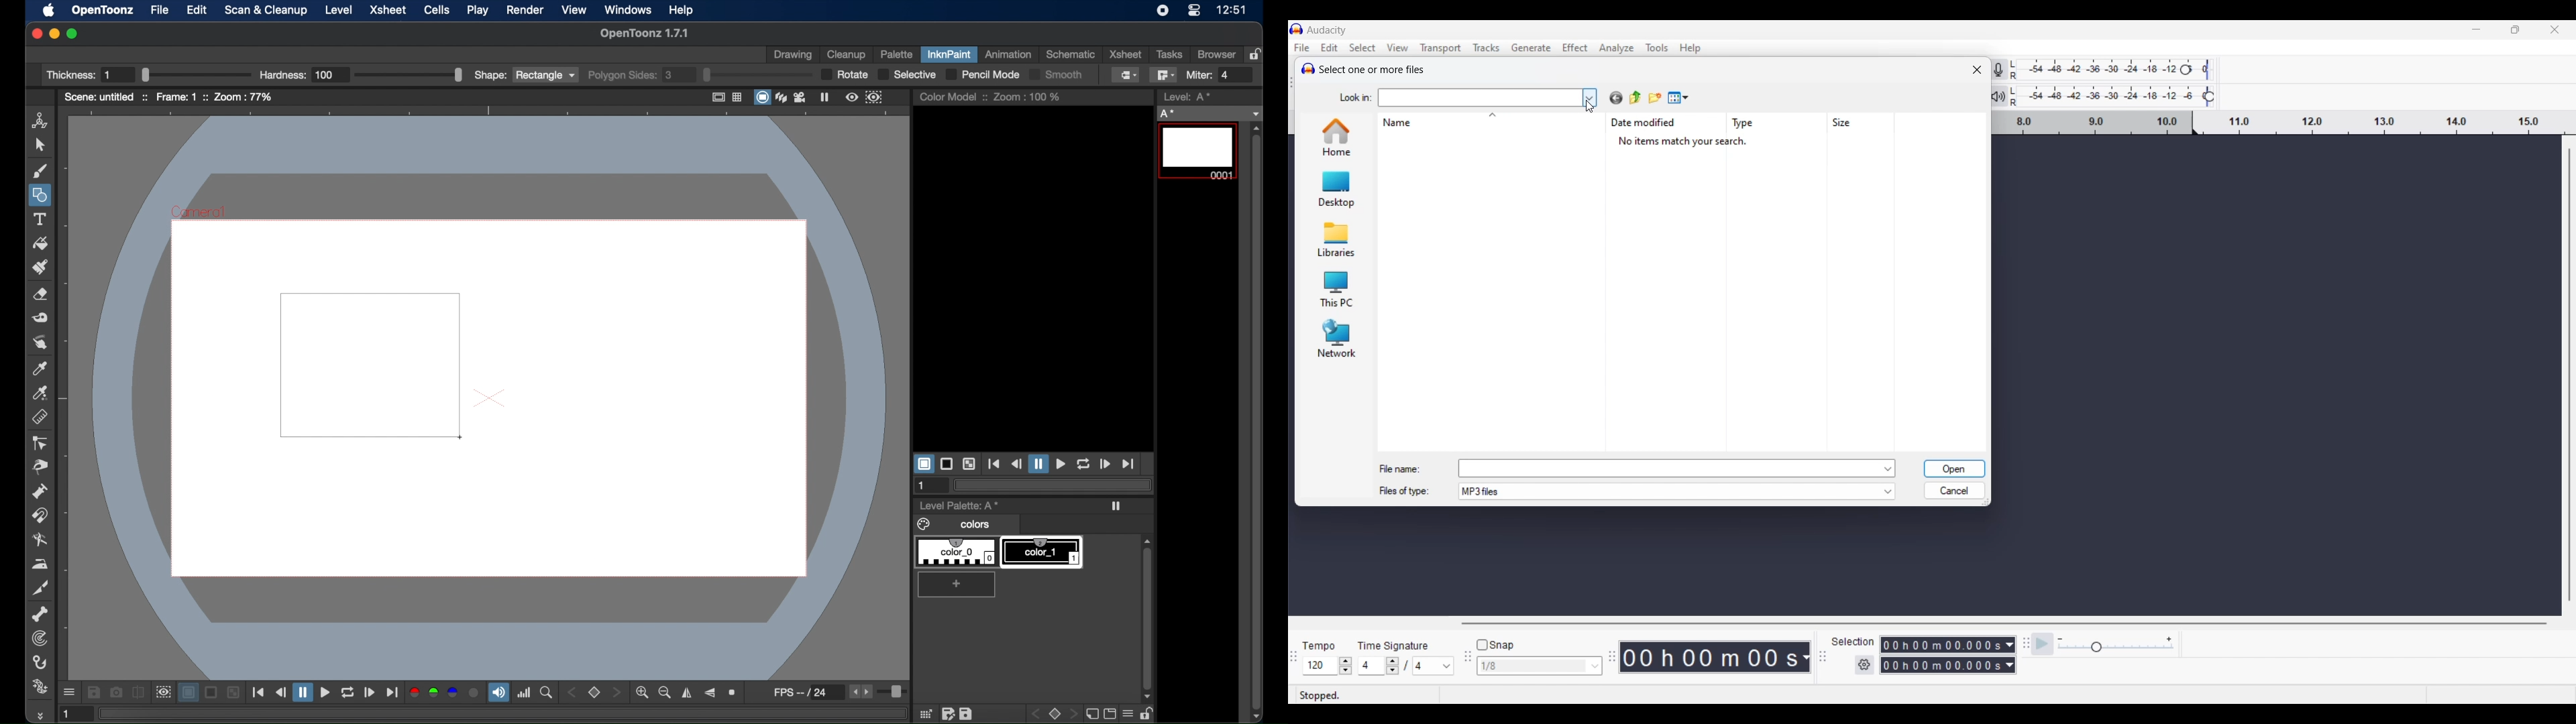 The width and height of the screenshot is (2576, 728). What do you see at coordinates (2114, 648) in the screenshot?
I see `Slider to change playback speed` at bounding box center [2114, 648].